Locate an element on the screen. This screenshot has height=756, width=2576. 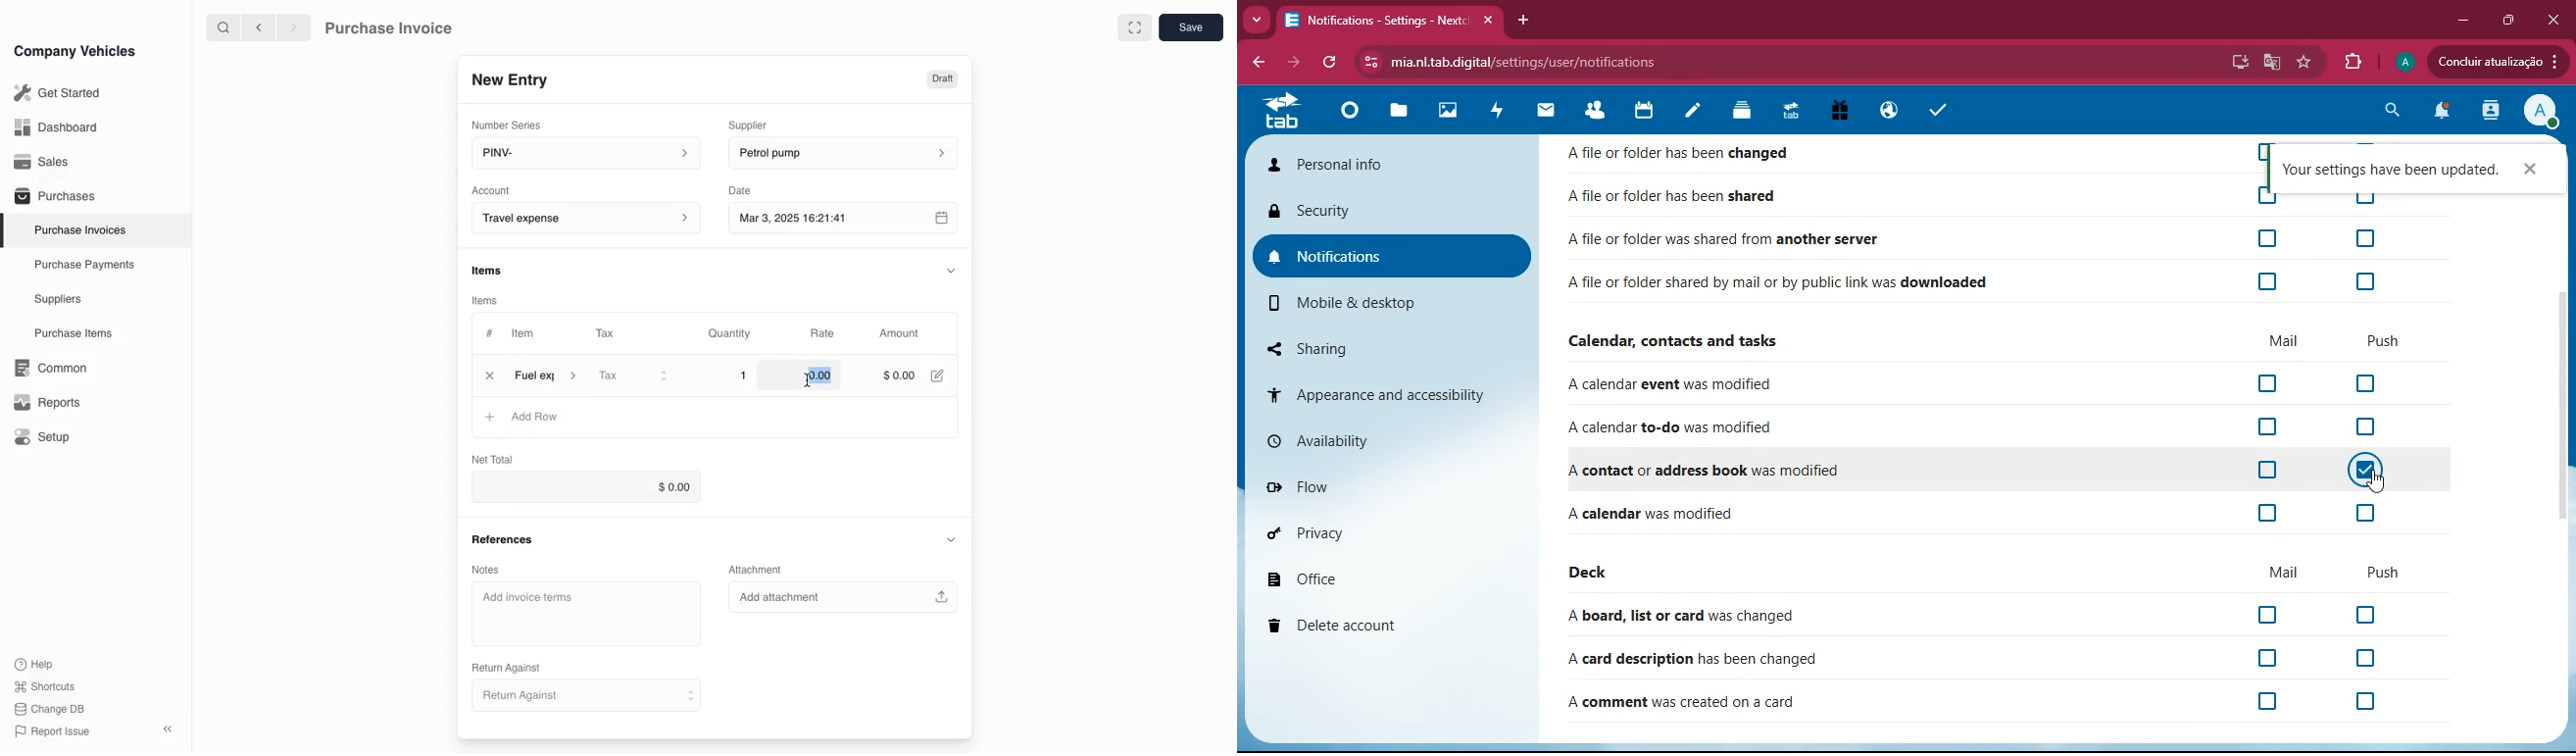
cursor is located at coordinates (804, 380).